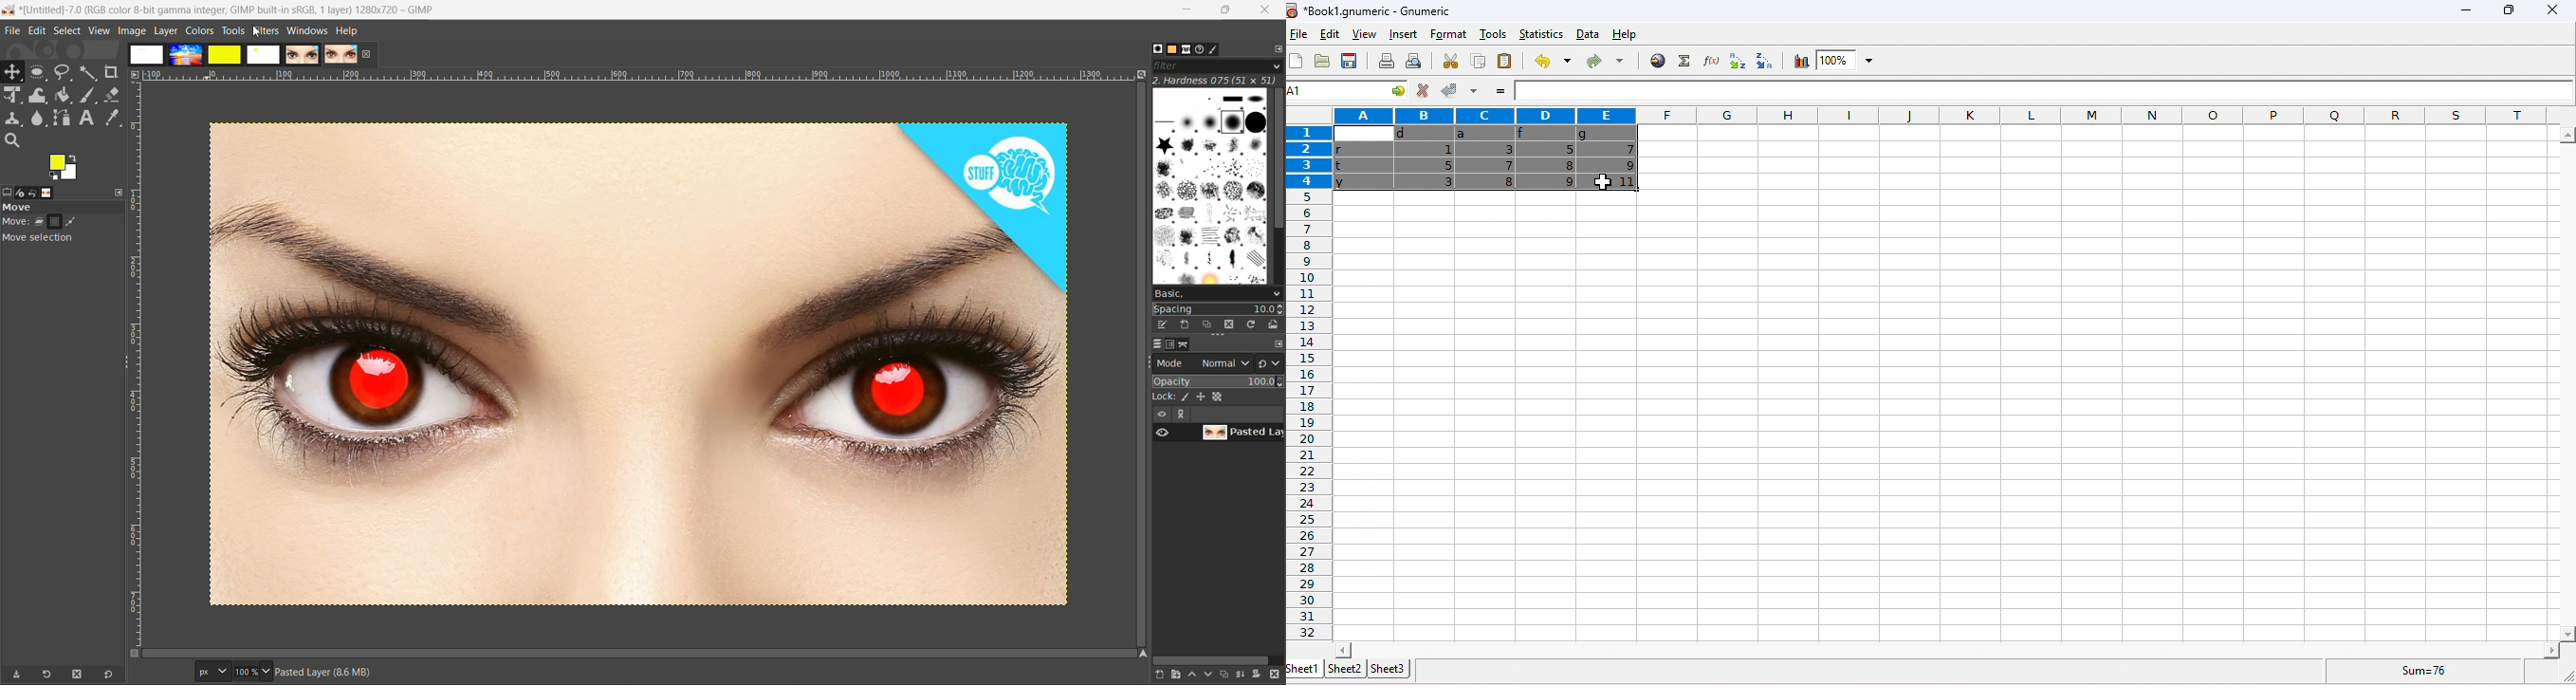  Describe the element at coordinates (1278, 48) in the screenshot. I see `configure` at that location.